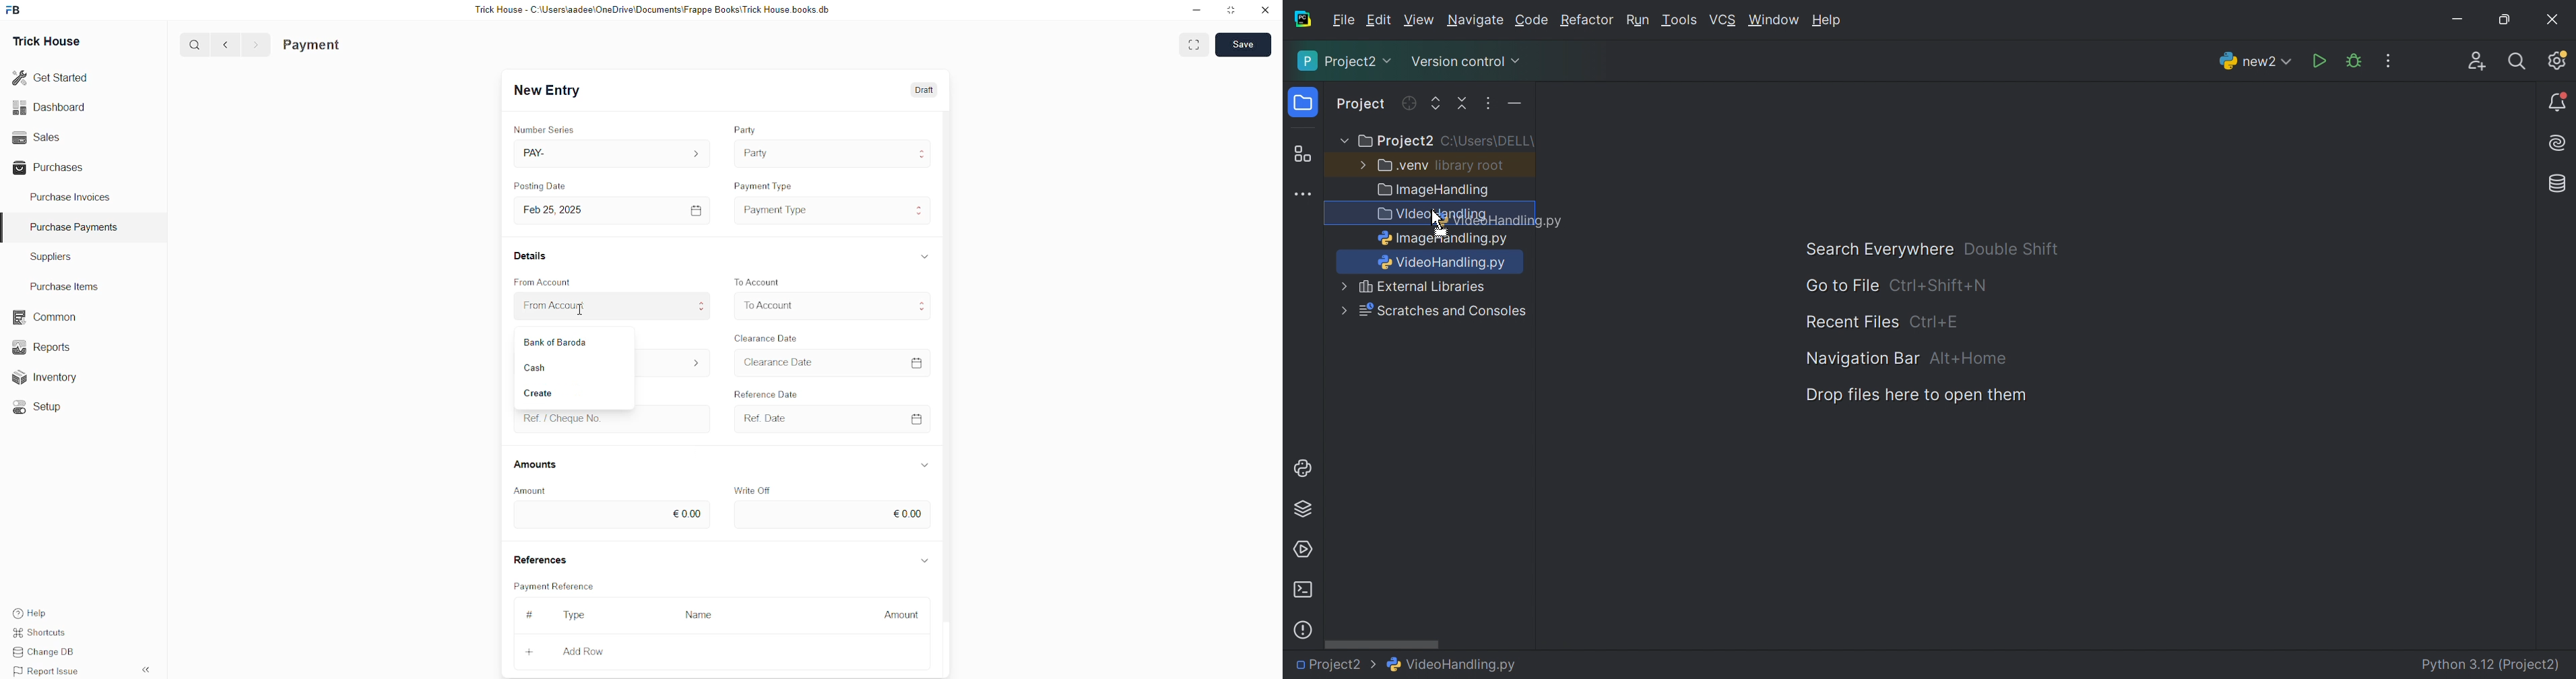 This screenshot has height=700, width=2576. I want to click on €0.00, so click(687, 511).